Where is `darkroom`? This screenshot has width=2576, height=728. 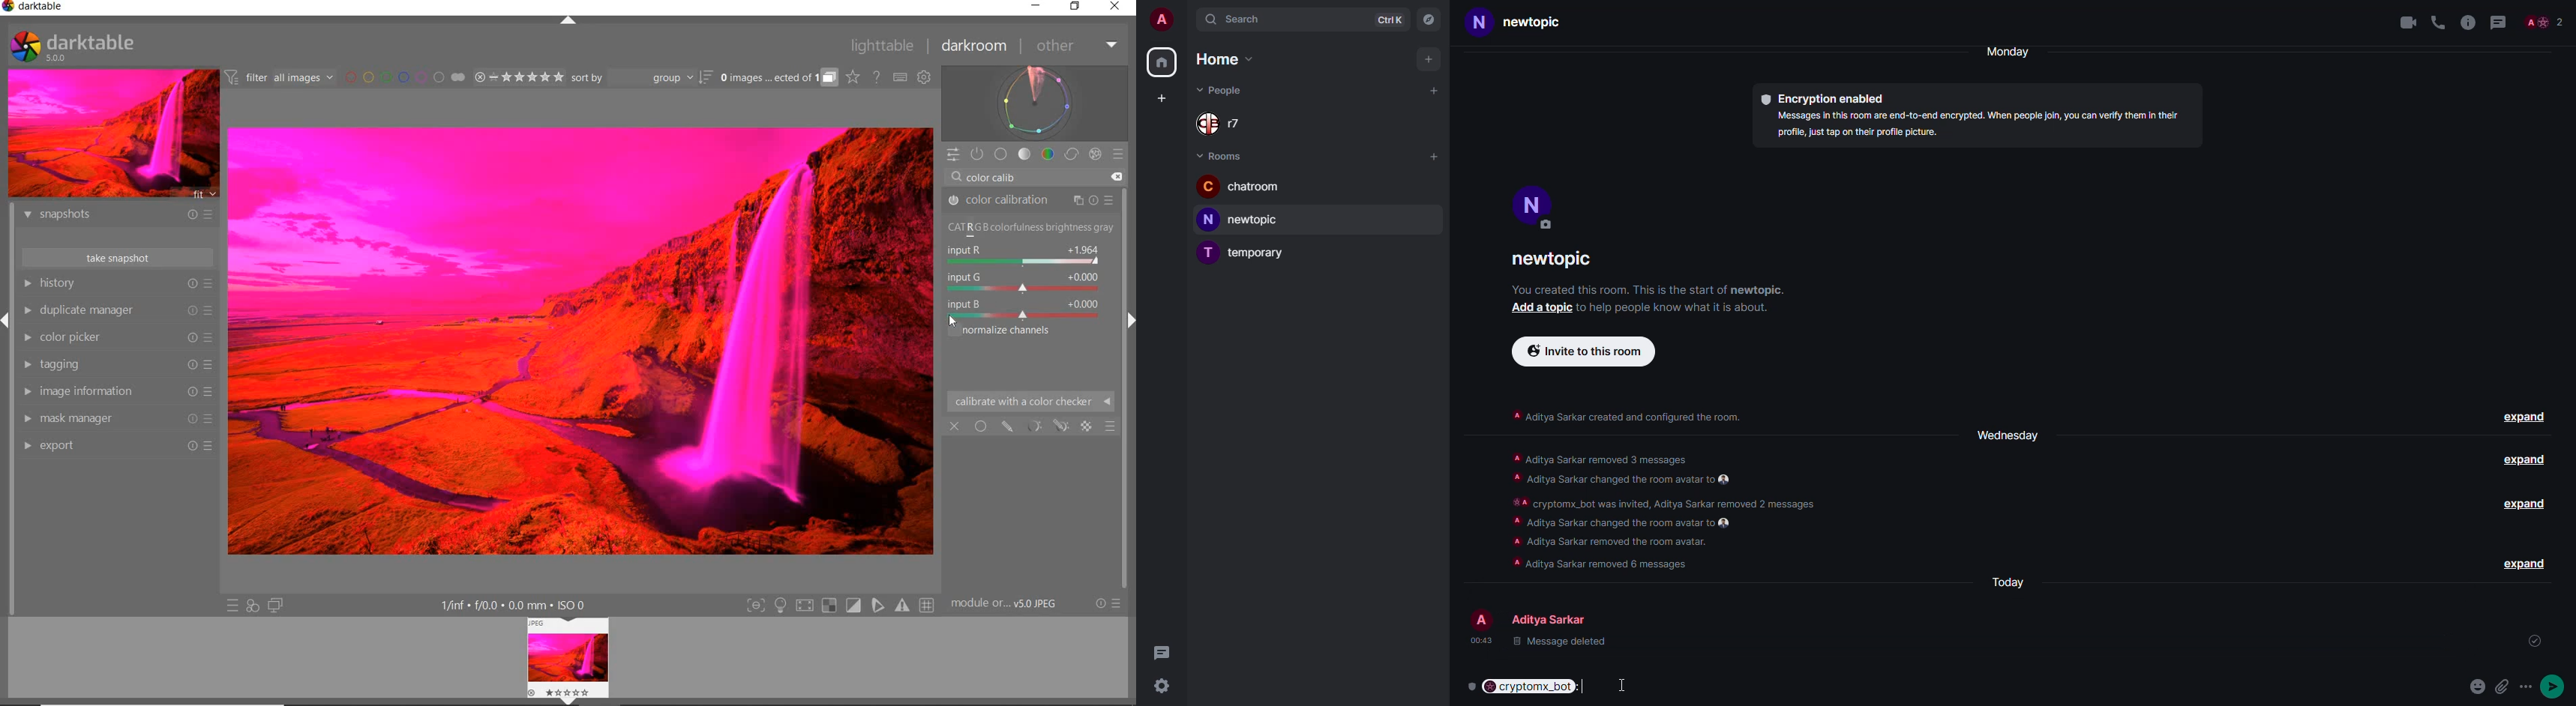 darkroom is located at coordinates (975, 47).